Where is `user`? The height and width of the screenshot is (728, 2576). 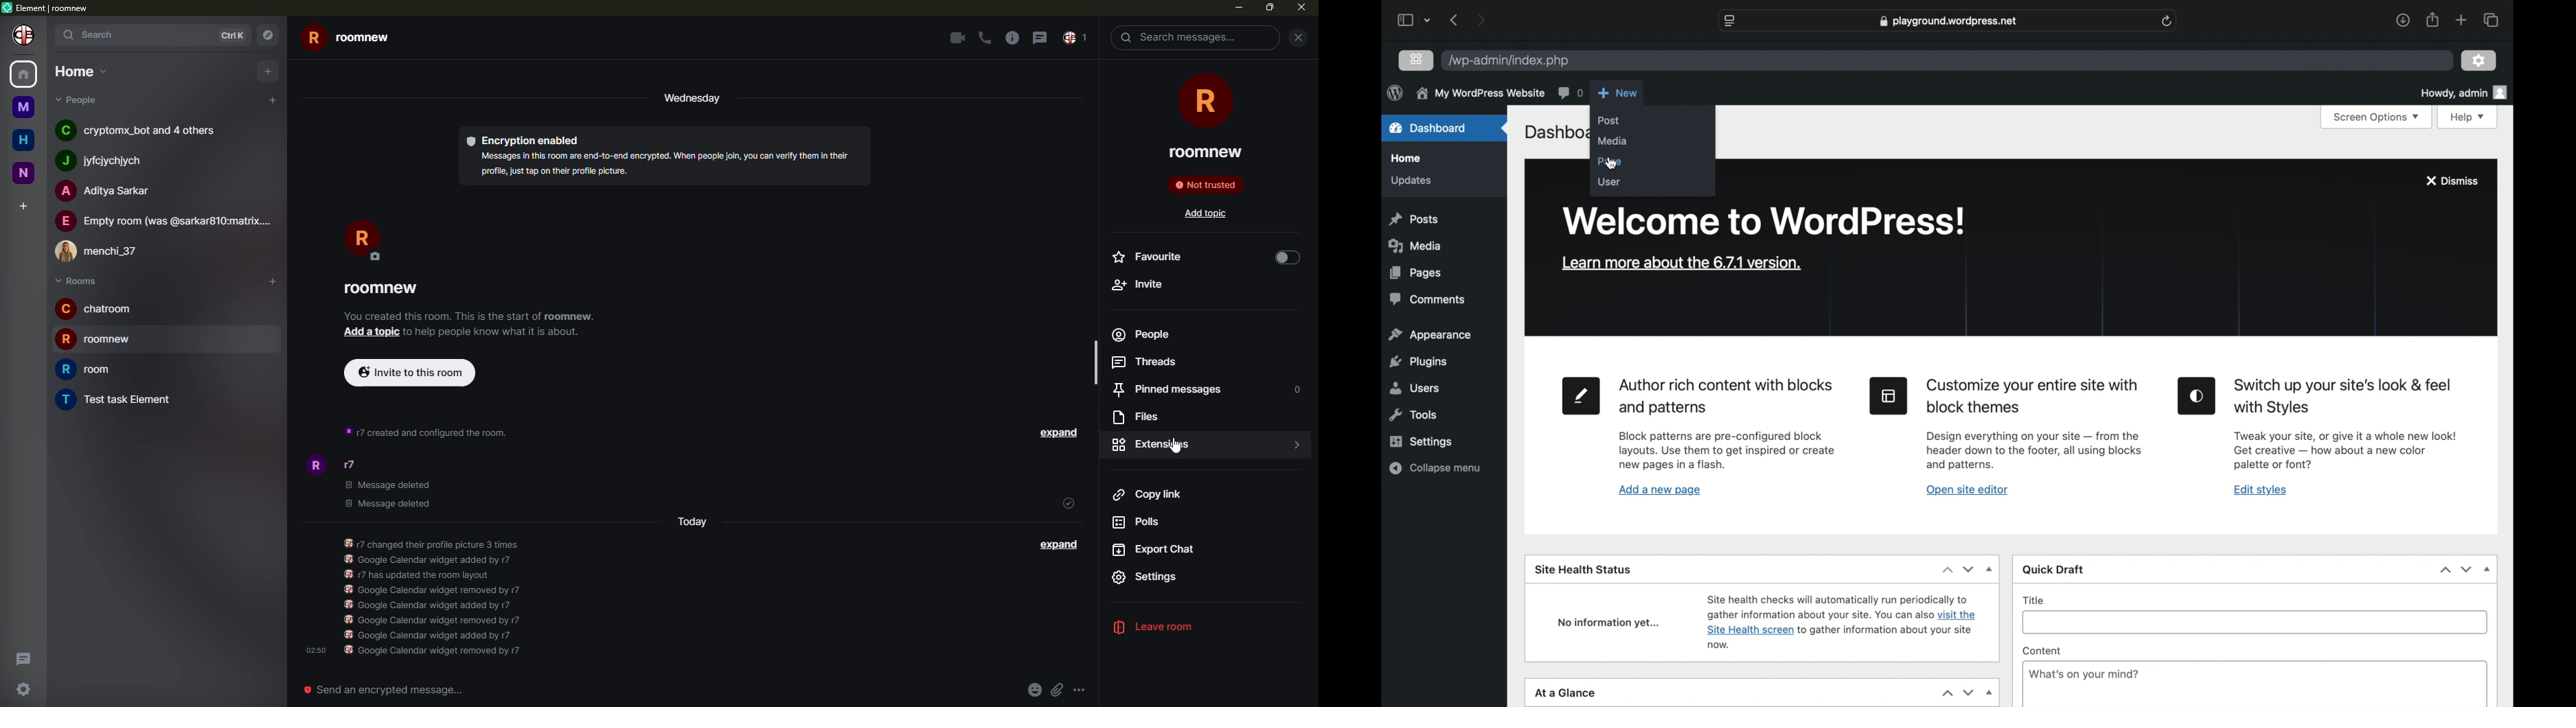
user is located at coordinates (1609, 182).